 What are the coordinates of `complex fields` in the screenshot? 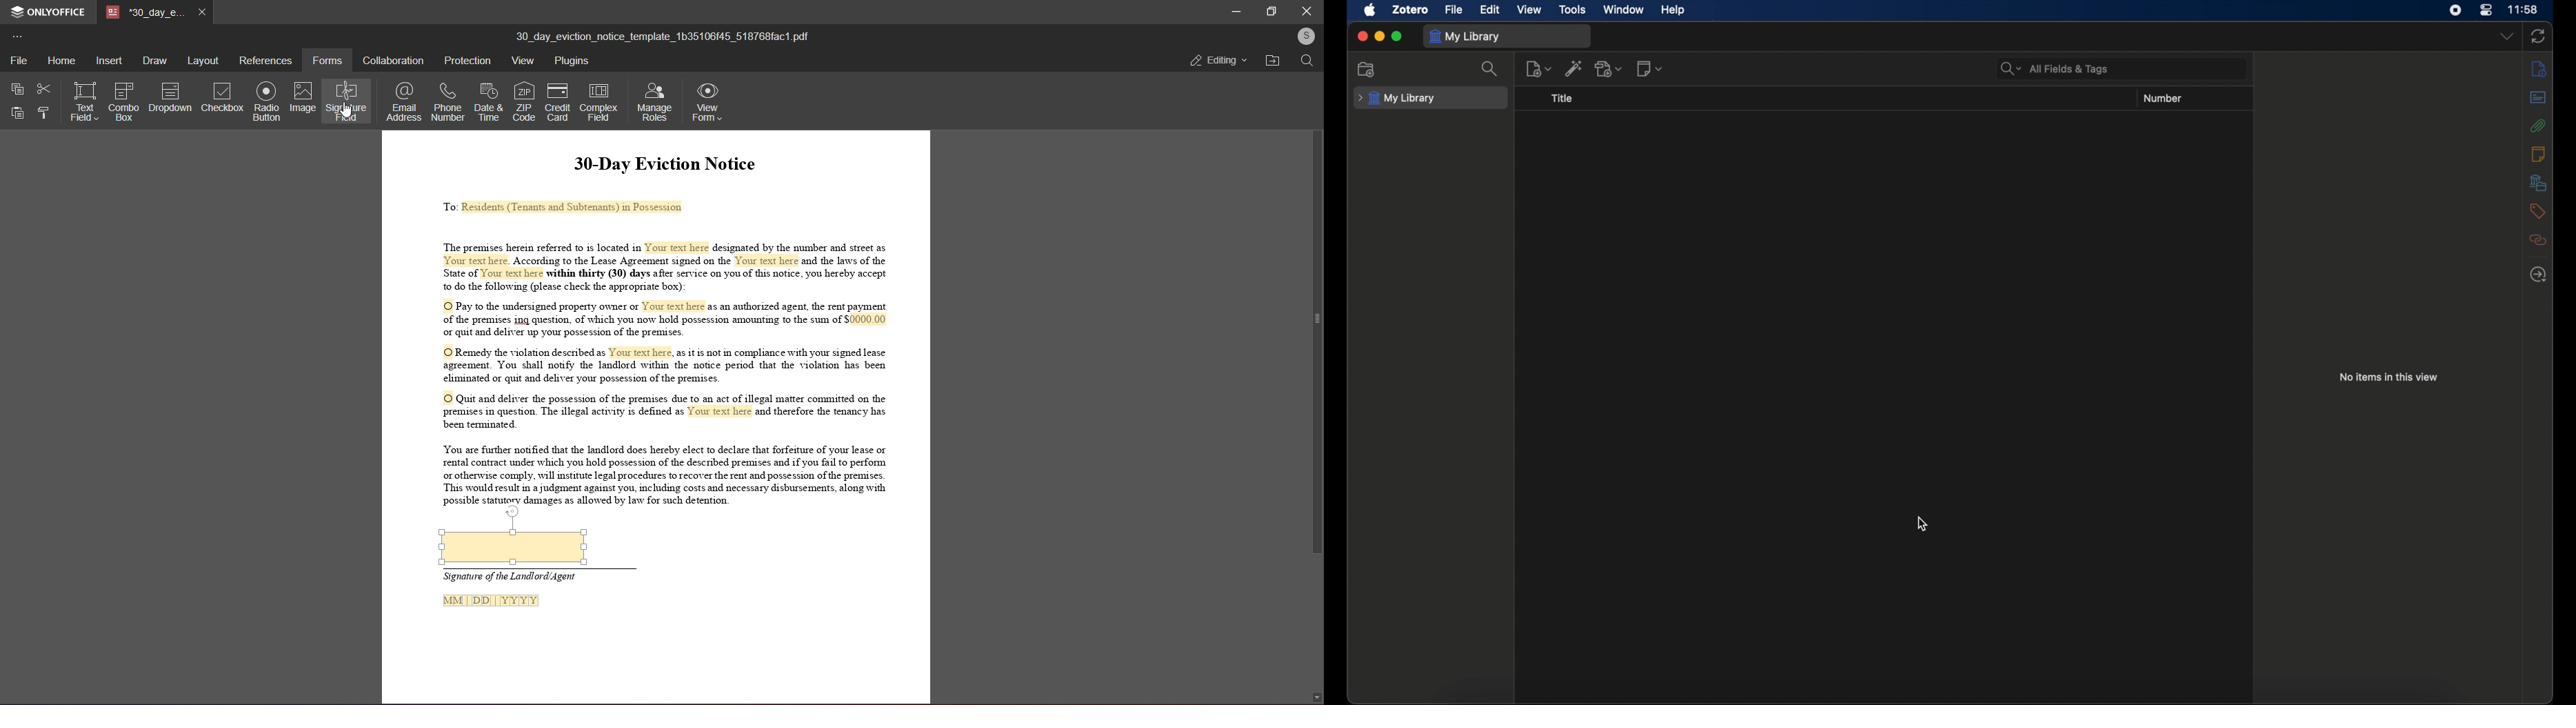 It's located at (600, 102).